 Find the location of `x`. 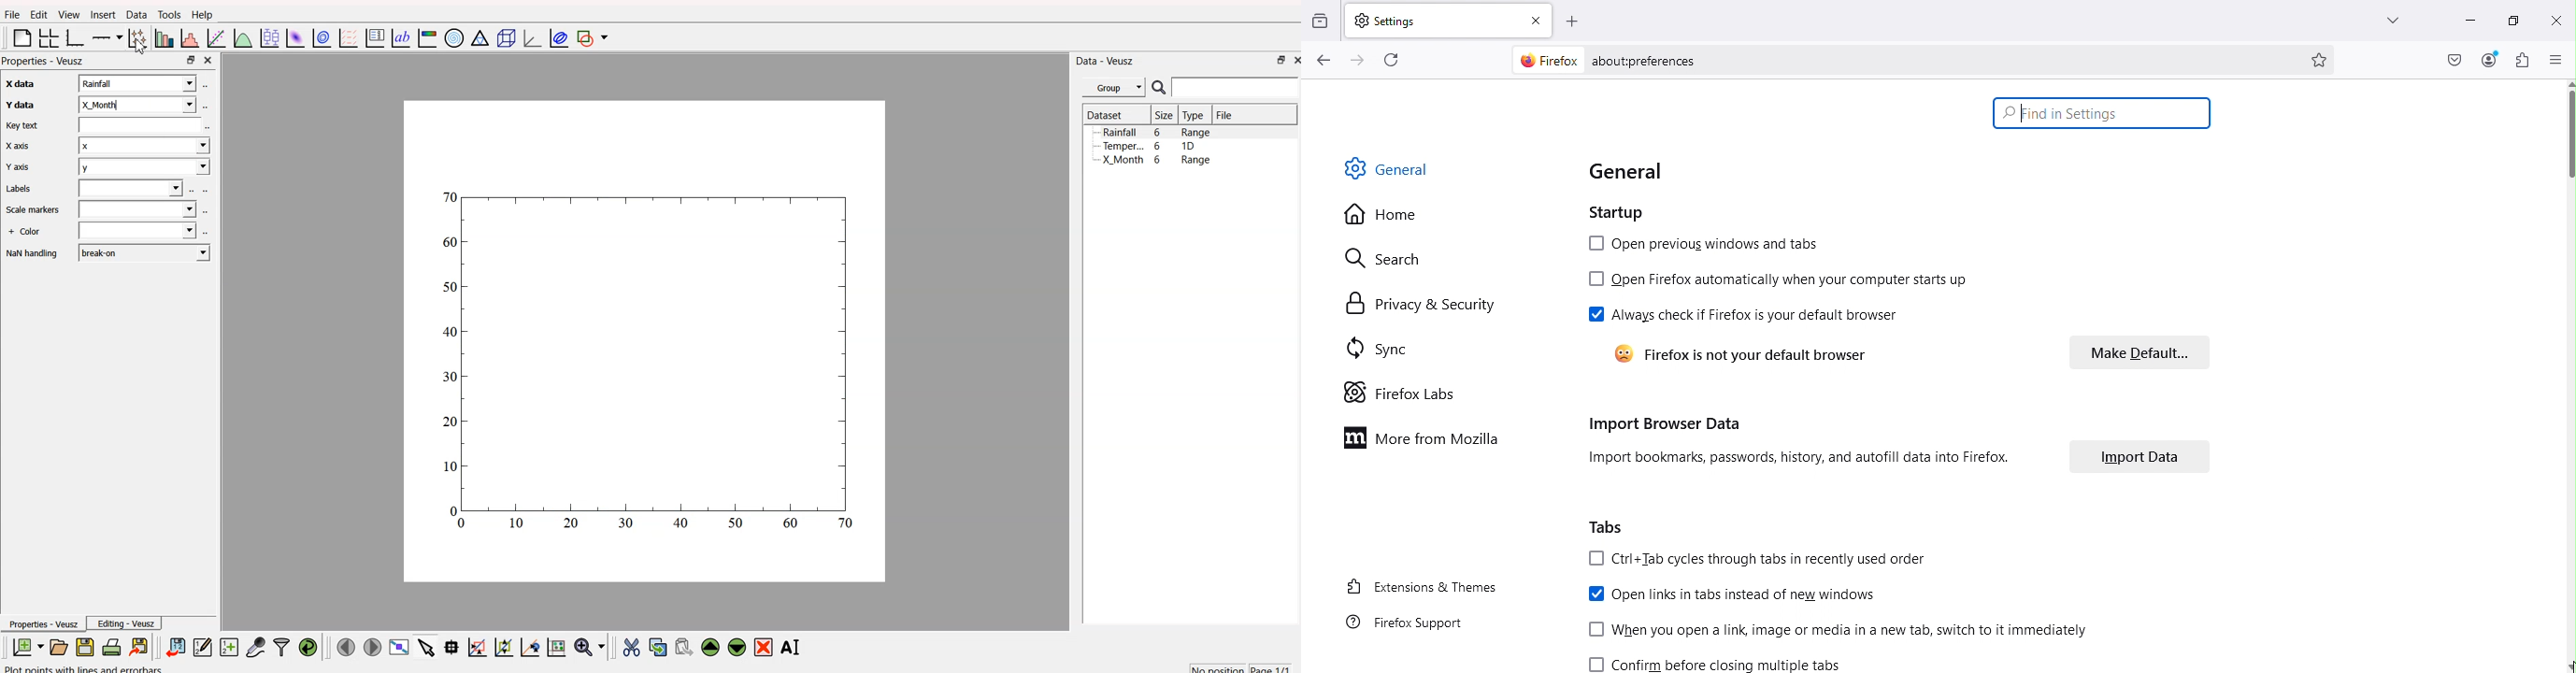

x is located at coordinates (144, 149).